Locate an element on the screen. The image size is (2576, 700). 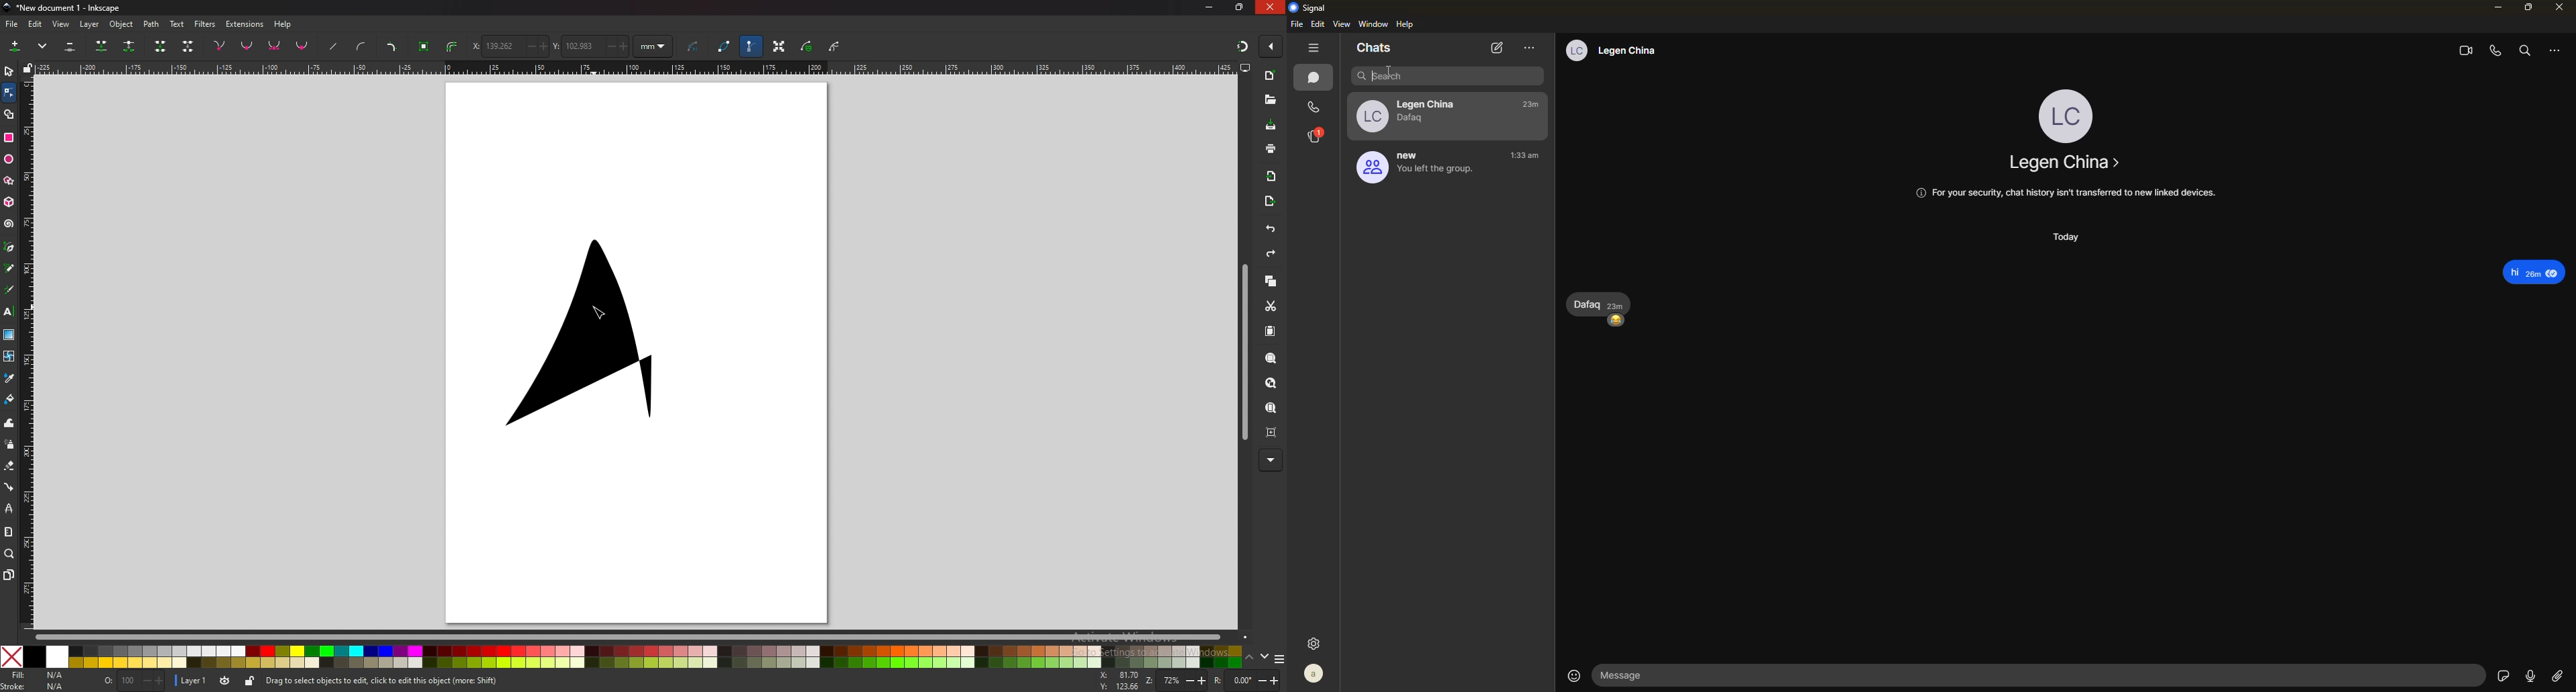
up is located at coordinates (1249, 658).